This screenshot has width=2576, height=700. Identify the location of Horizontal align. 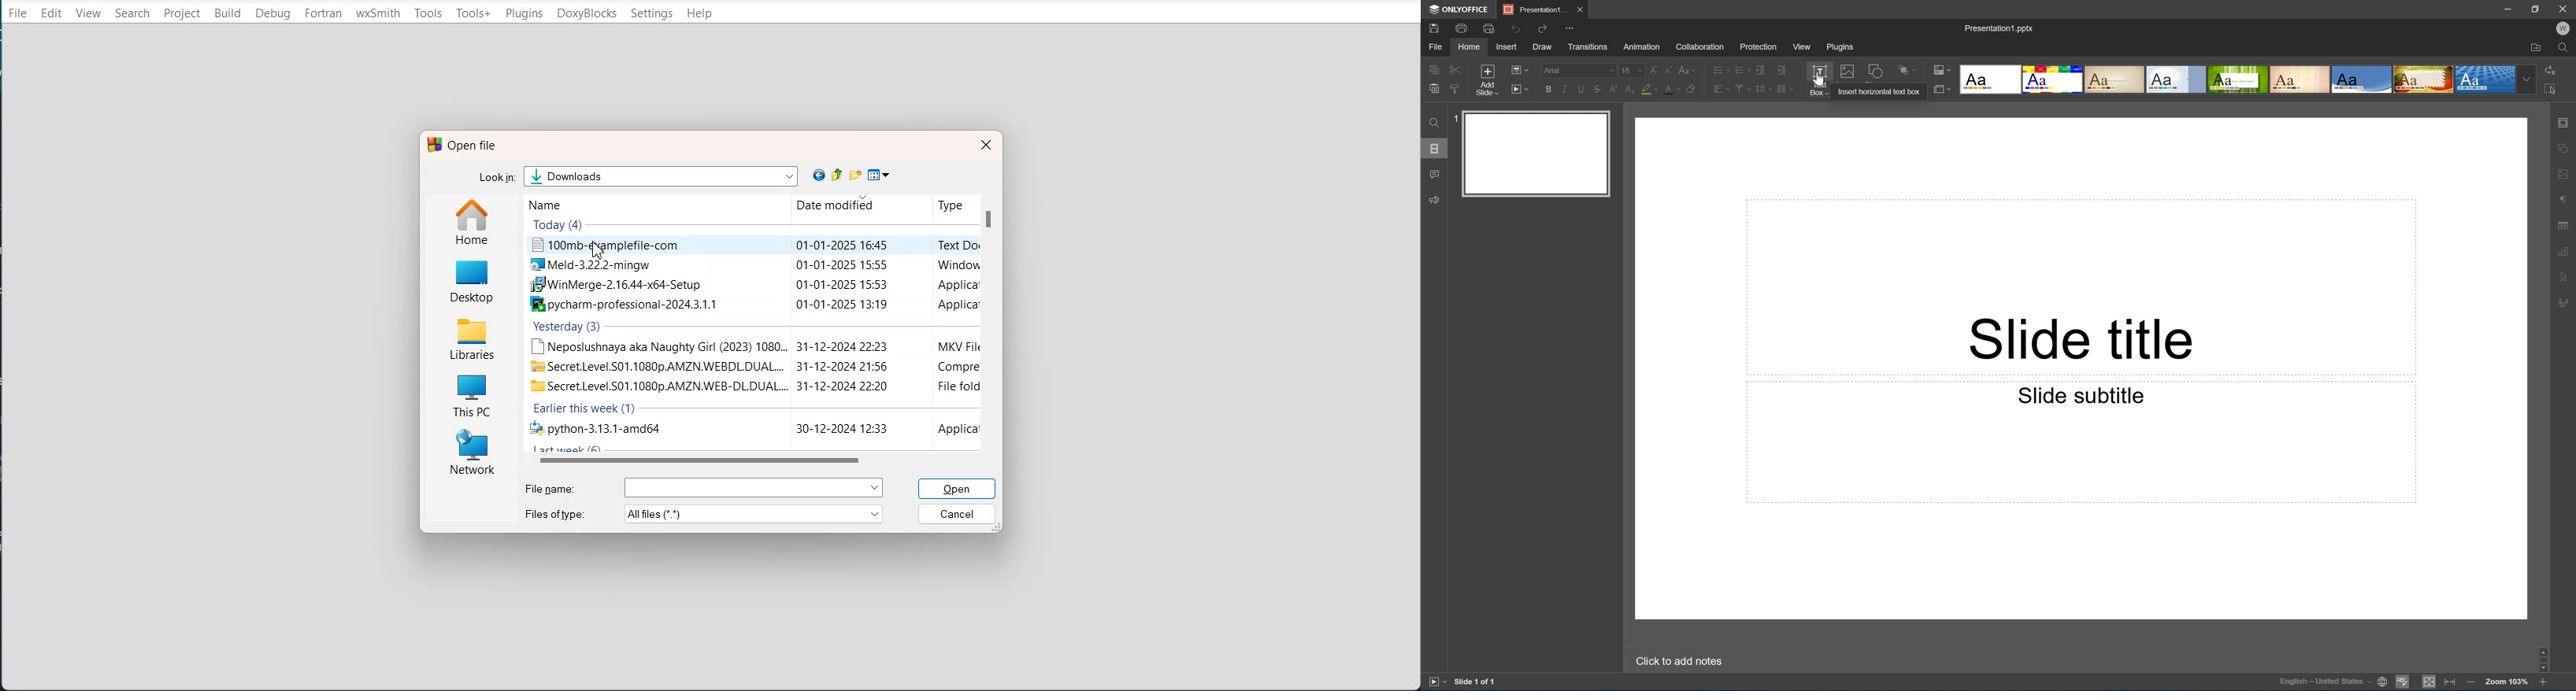
(1721, 90).